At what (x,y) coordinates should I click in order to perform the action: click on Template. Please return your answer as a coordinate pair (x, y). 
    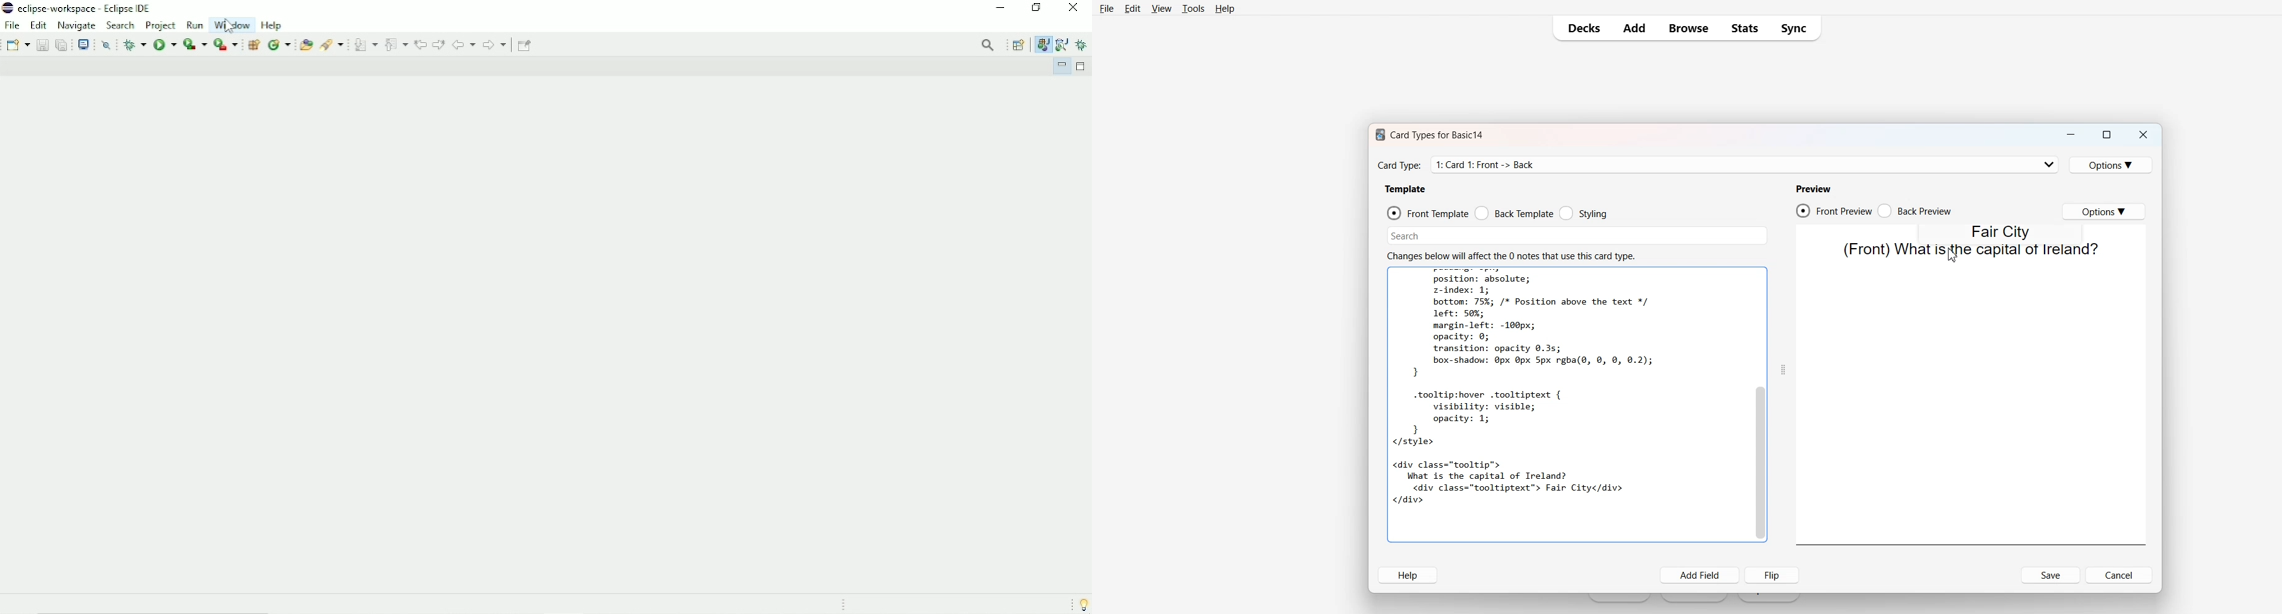
    Looking at the image, I should click on (1406, 189).